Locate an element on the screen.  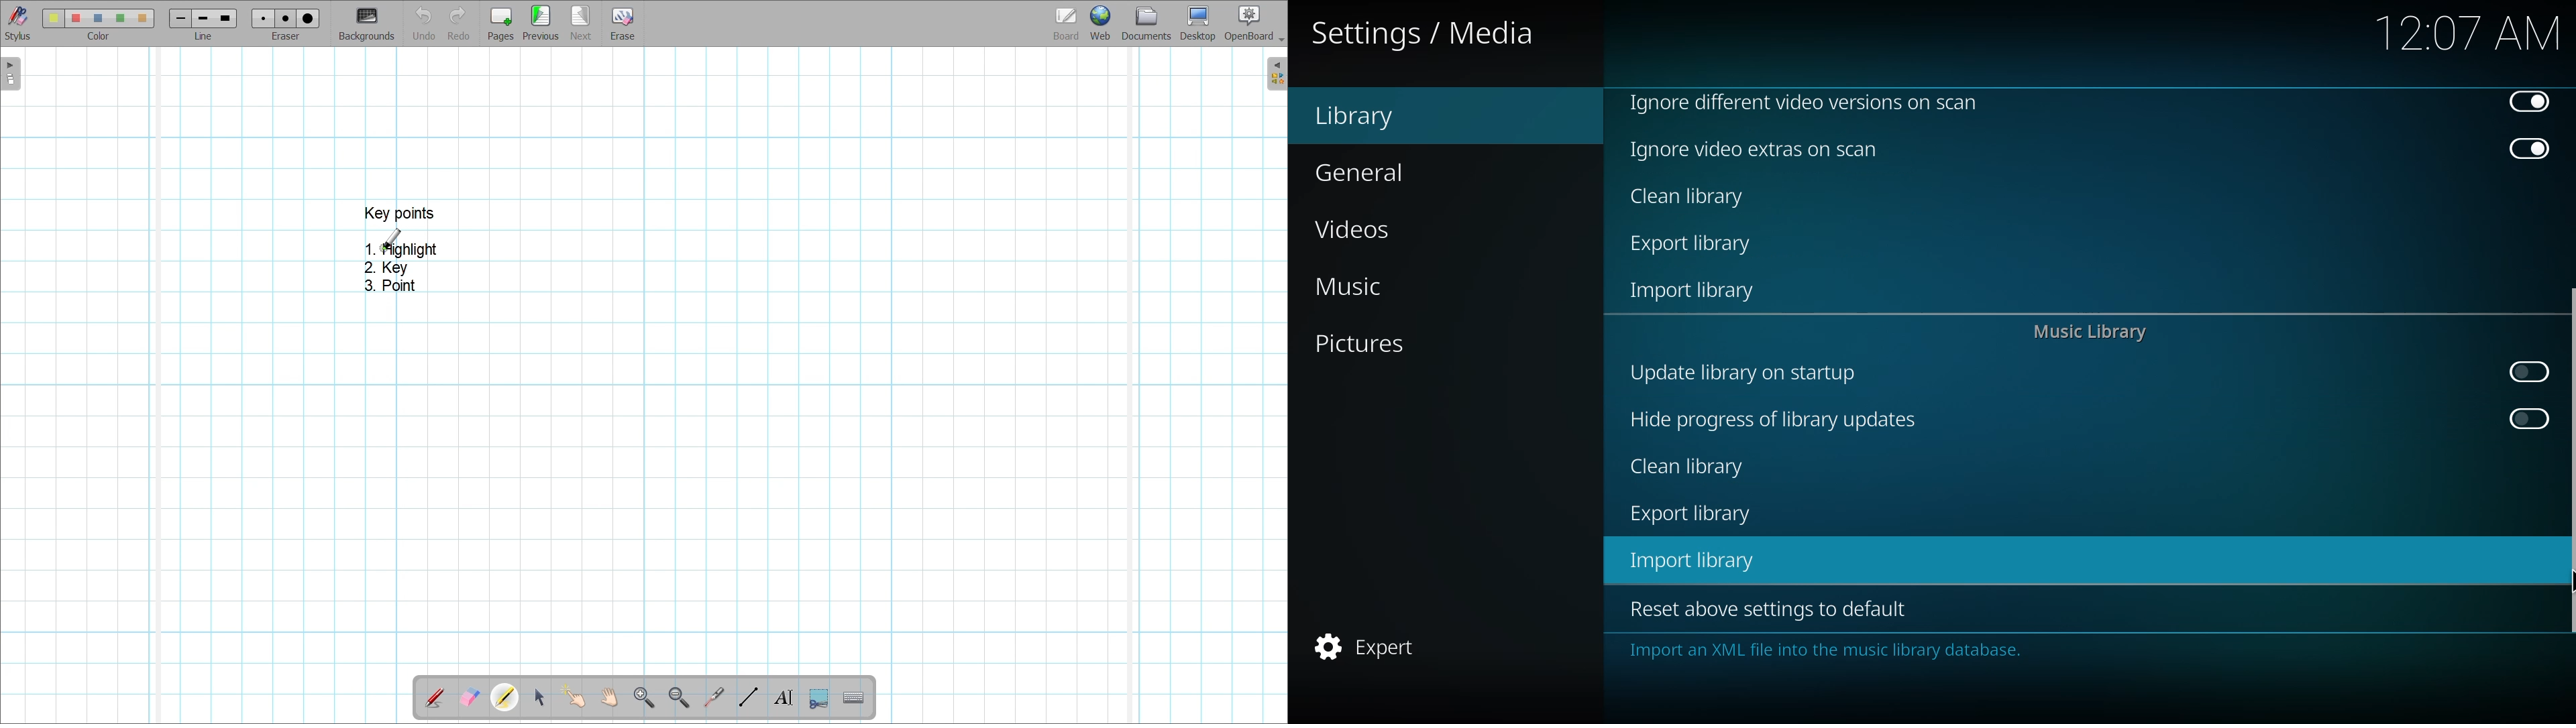
import is located at coordinates (1695, 293).